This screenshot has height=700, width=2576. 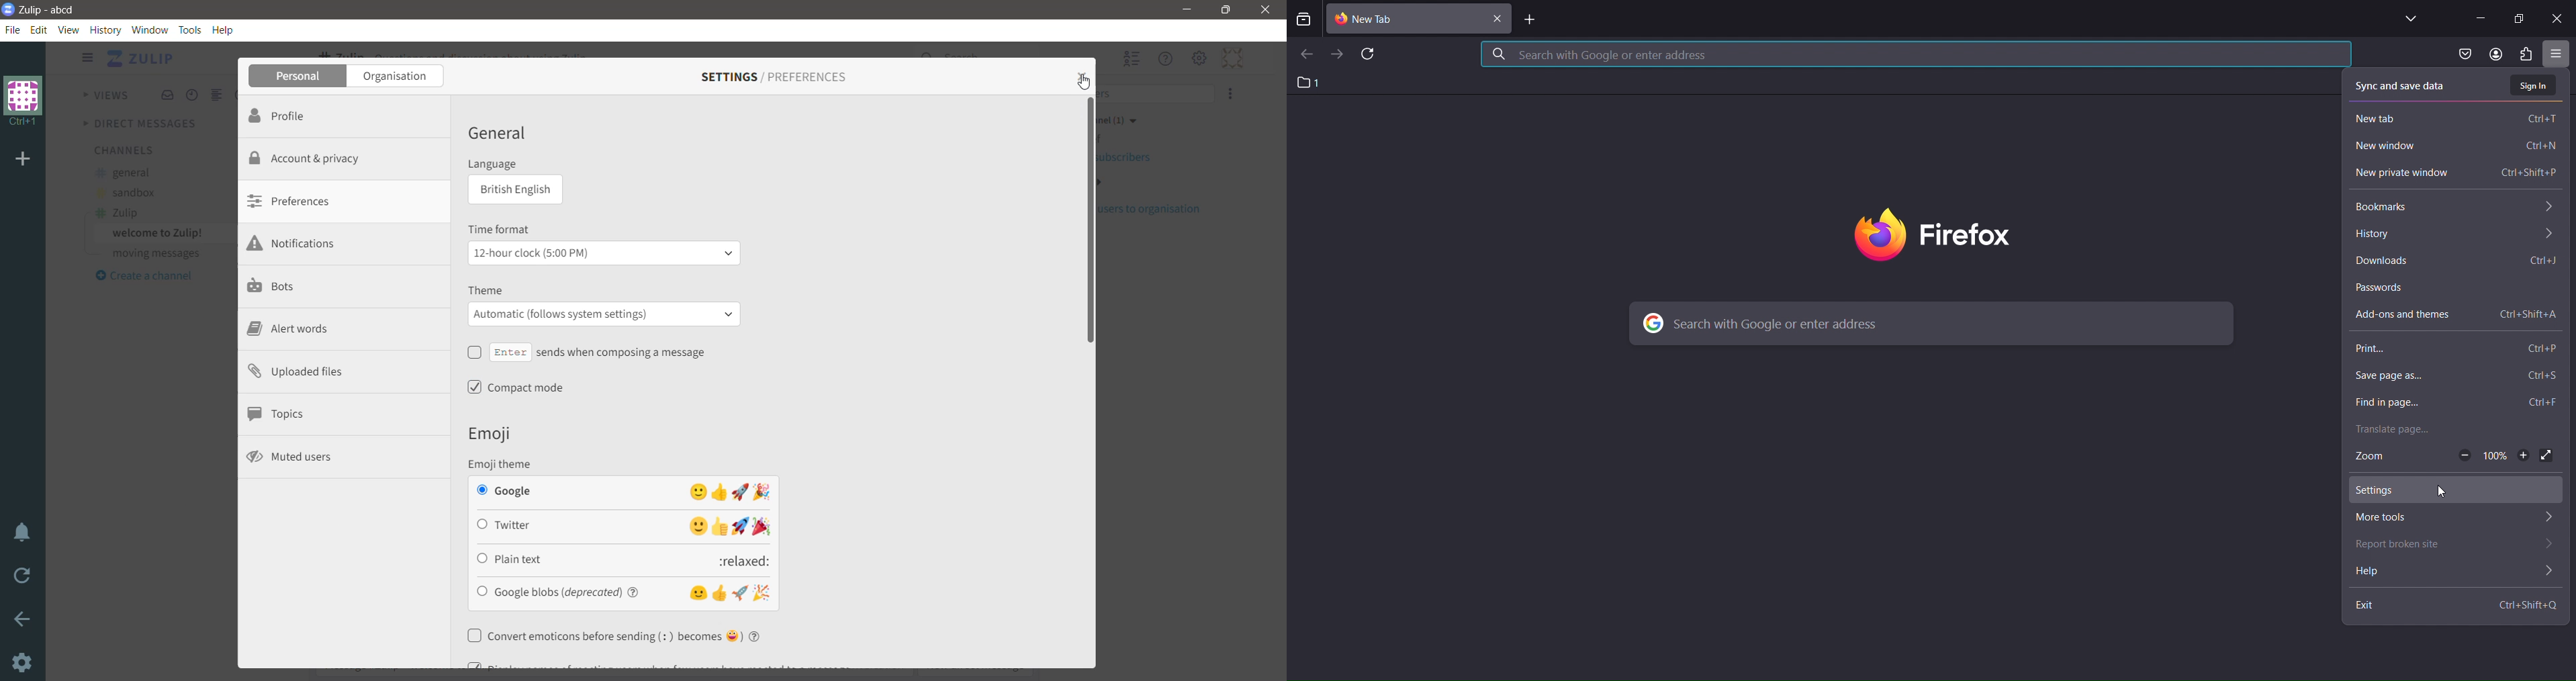 What do you see at coordinates (312, 158) in the screenshot?
I see `Account and privacy` at bounding box center [312, 158].